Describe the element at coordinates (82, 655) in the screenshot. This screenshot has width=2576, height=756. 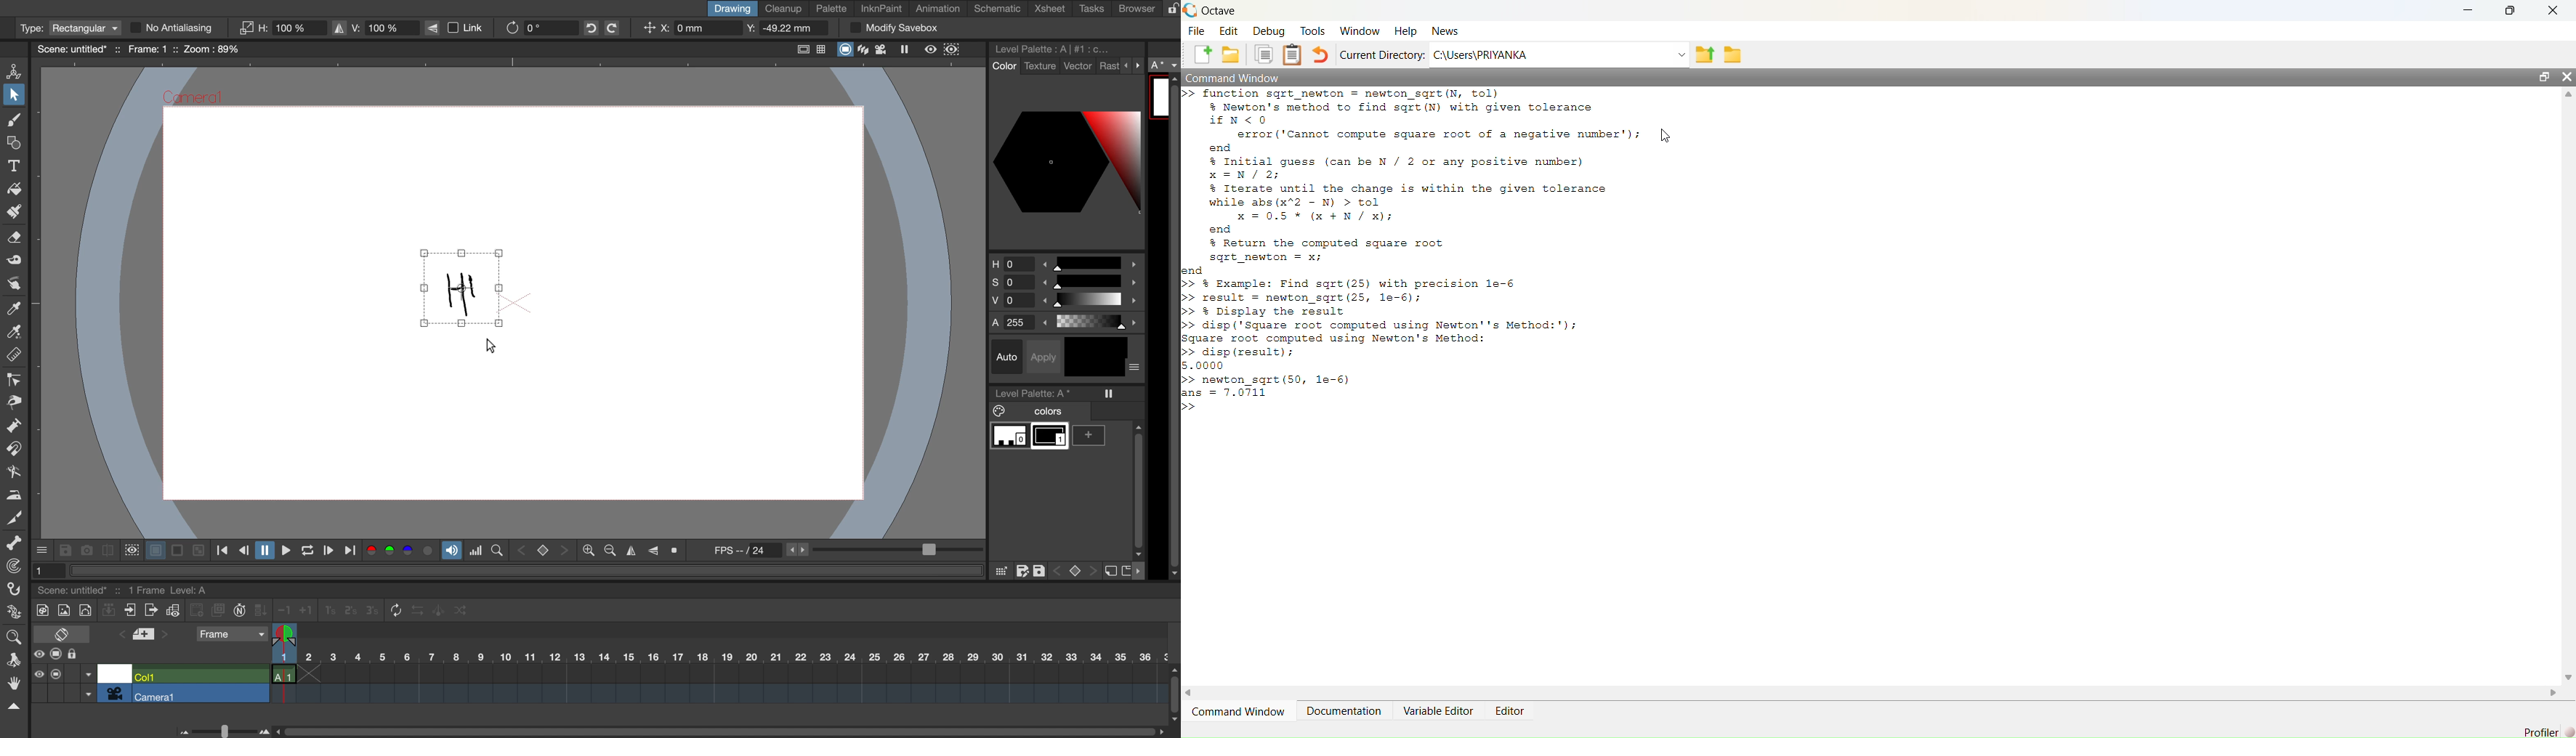
I see `lock toggle all` at that location.